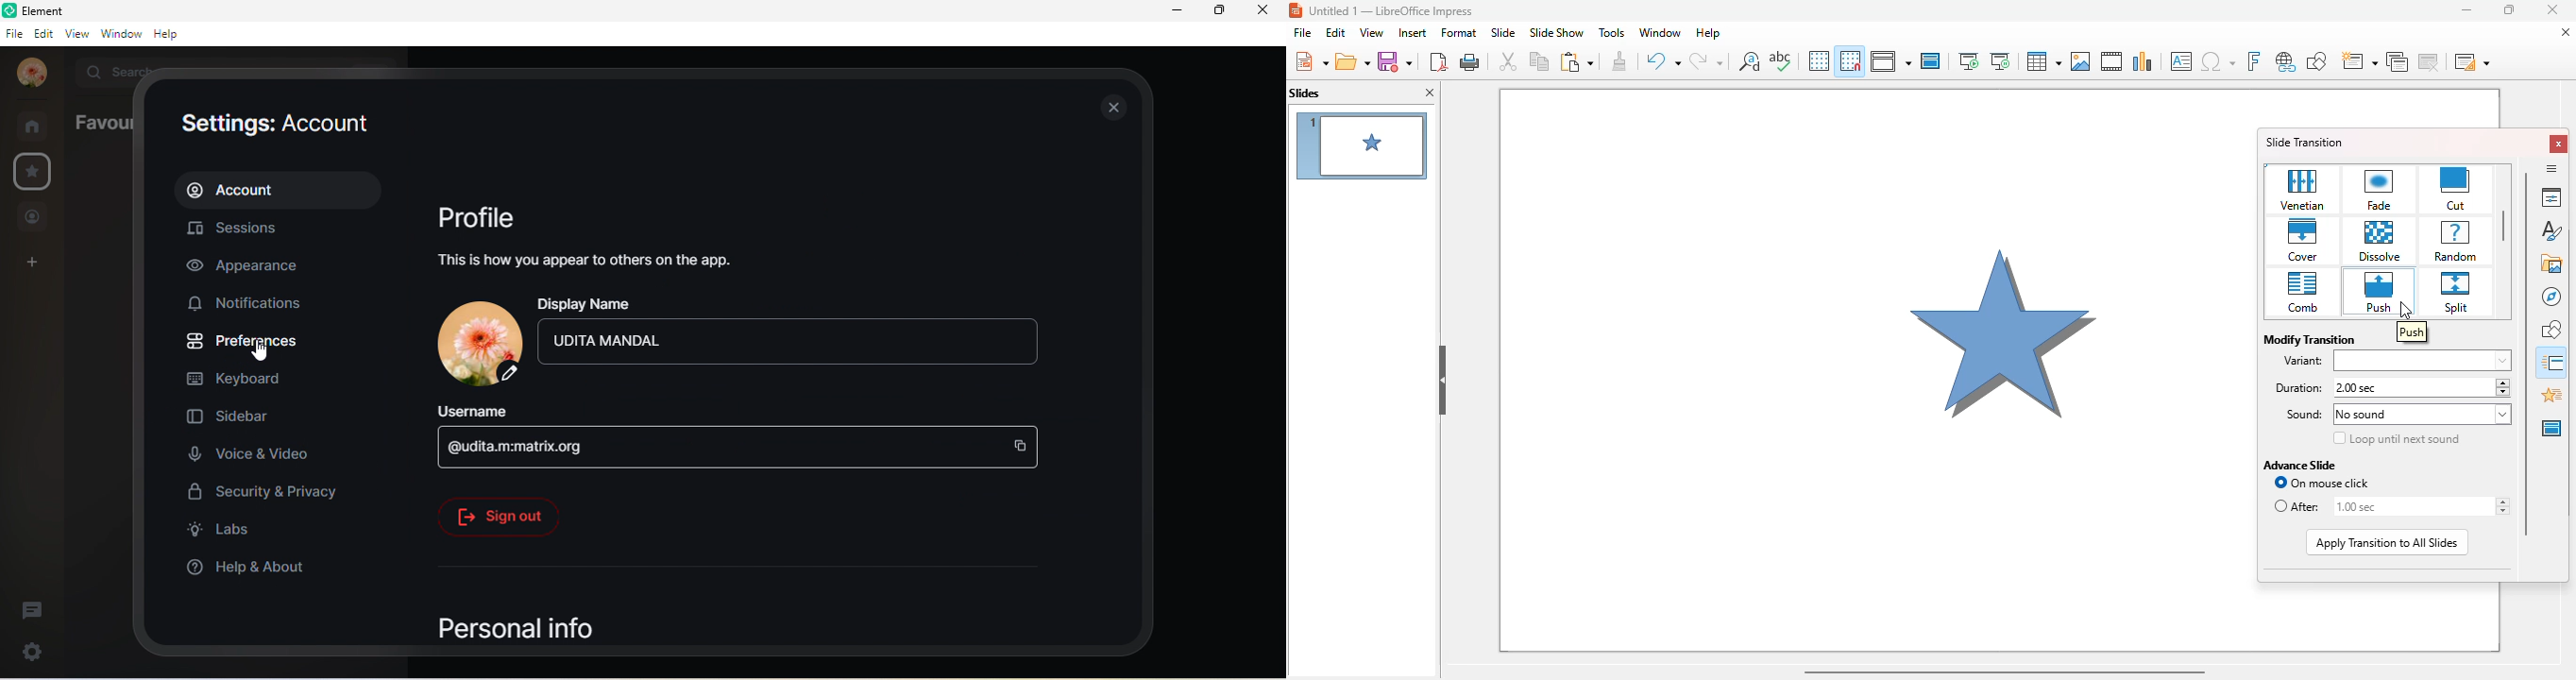  I want to click on shapes, so click(2553, 329).